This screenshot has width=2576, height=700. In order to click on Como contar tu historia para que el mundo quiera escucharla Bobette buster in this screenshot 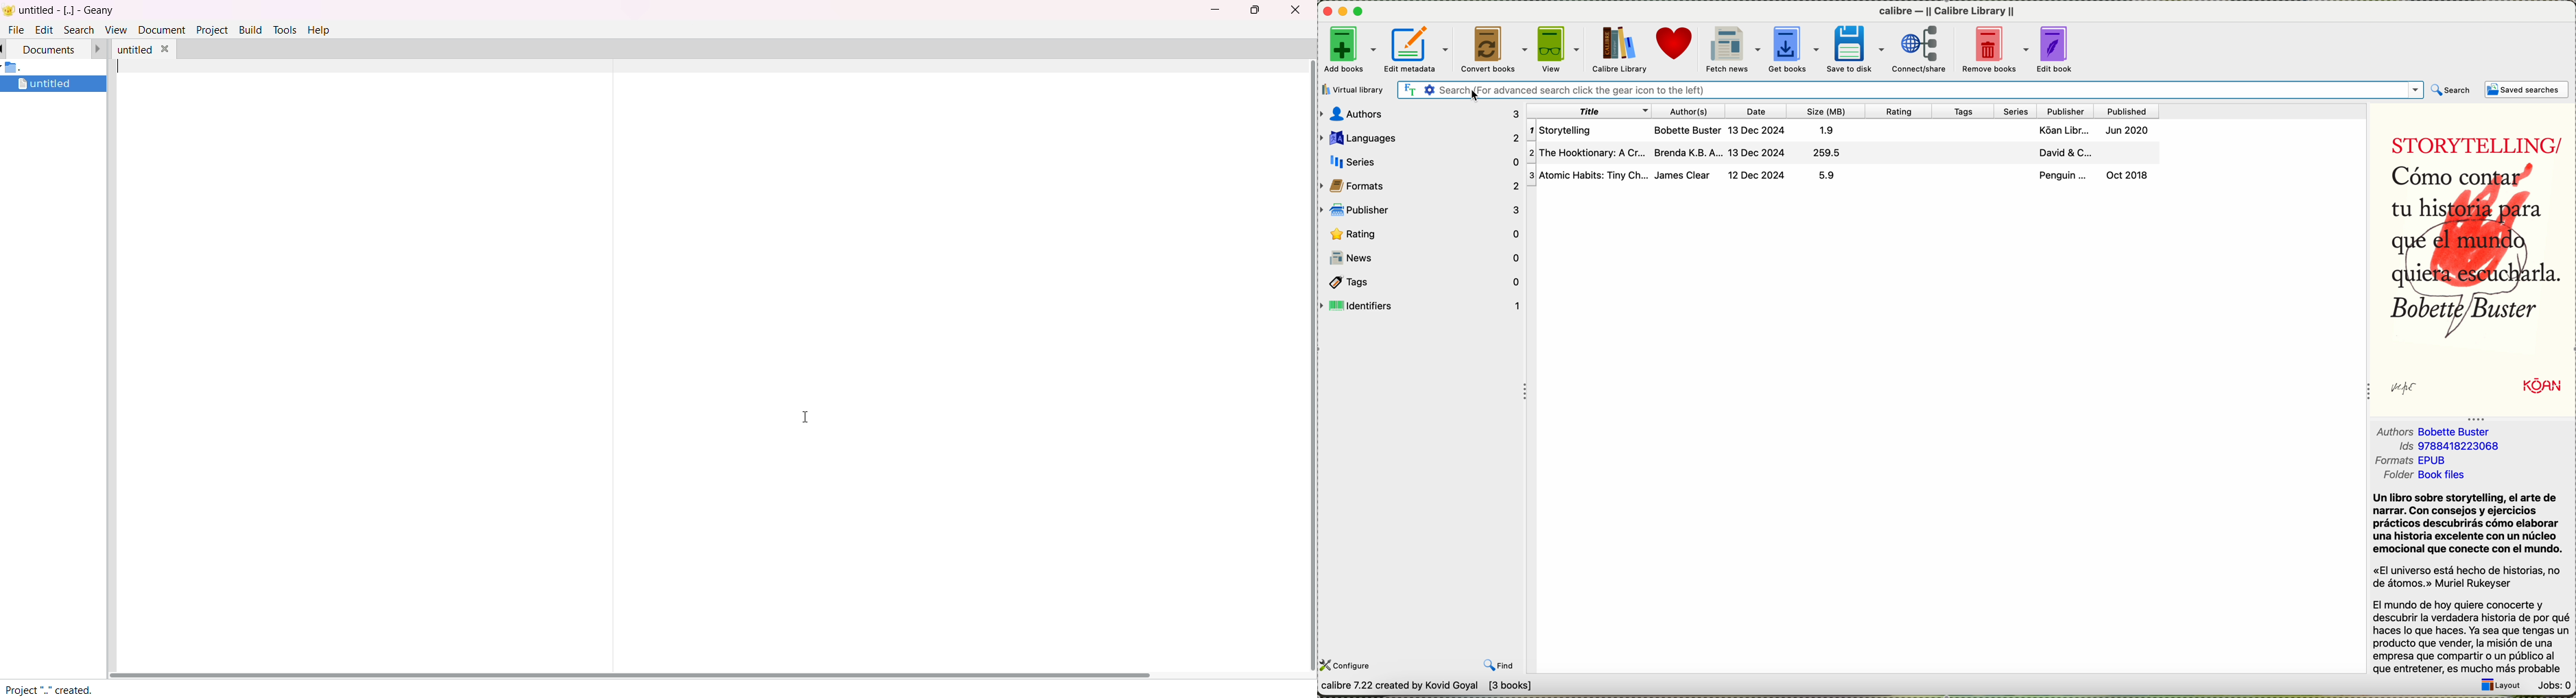, I will do `click(2470, 251)`.